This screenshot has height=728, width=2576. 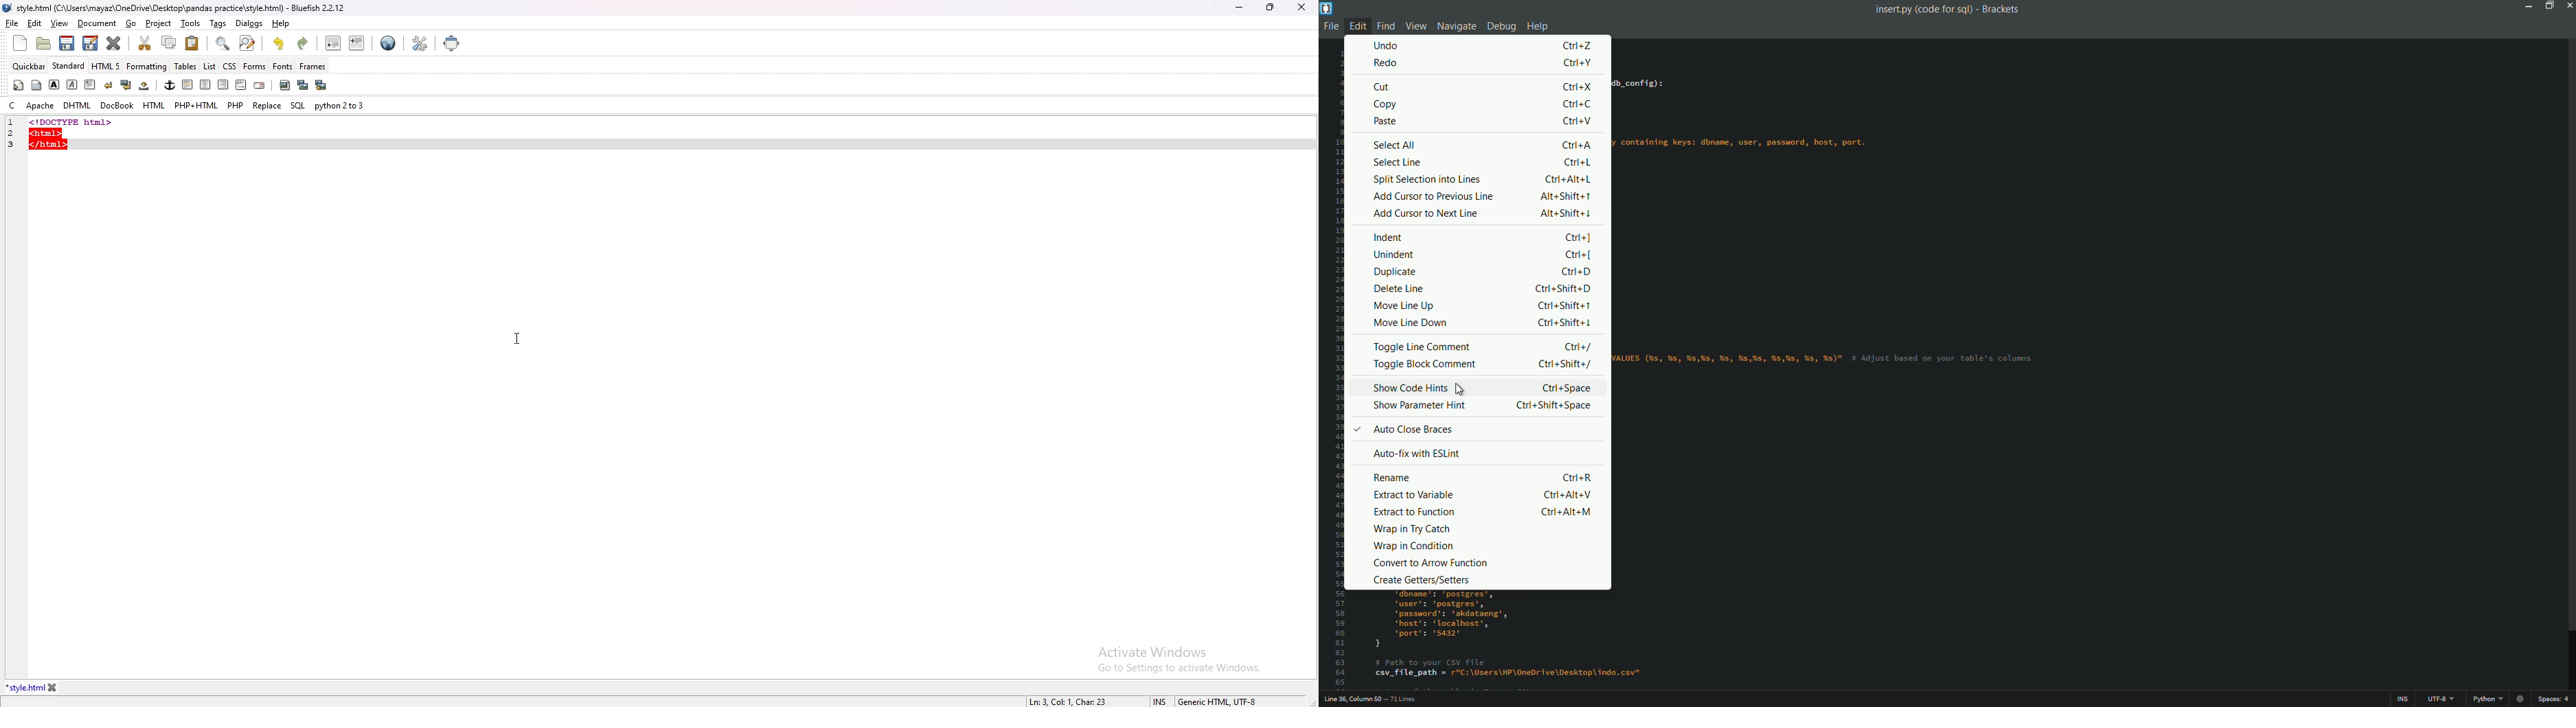 What do you see at coordinates (1418, 405) in the screenshot?
I see `show parameter hint` at bounding box center [1418, 405].